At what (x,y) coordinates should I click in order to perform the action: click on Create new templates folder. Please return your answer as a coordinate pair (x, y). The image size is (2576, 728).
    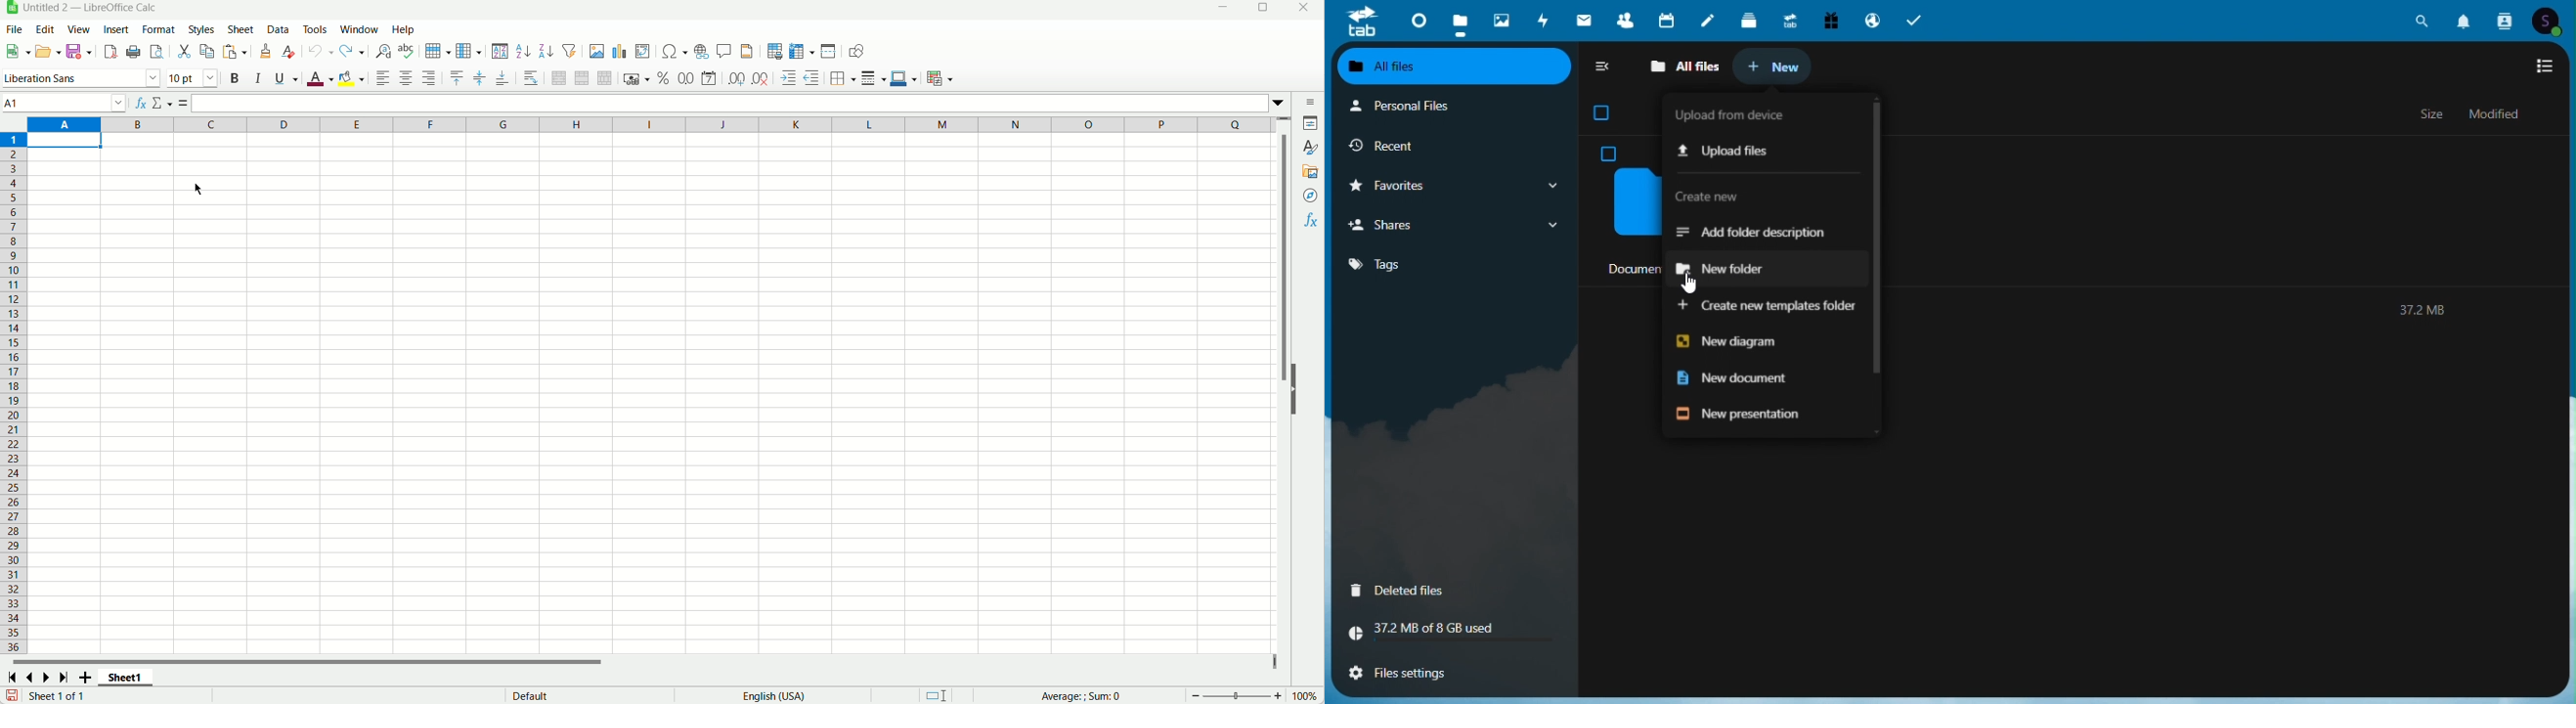
    Looking at the image, I should click on (1767, 307).